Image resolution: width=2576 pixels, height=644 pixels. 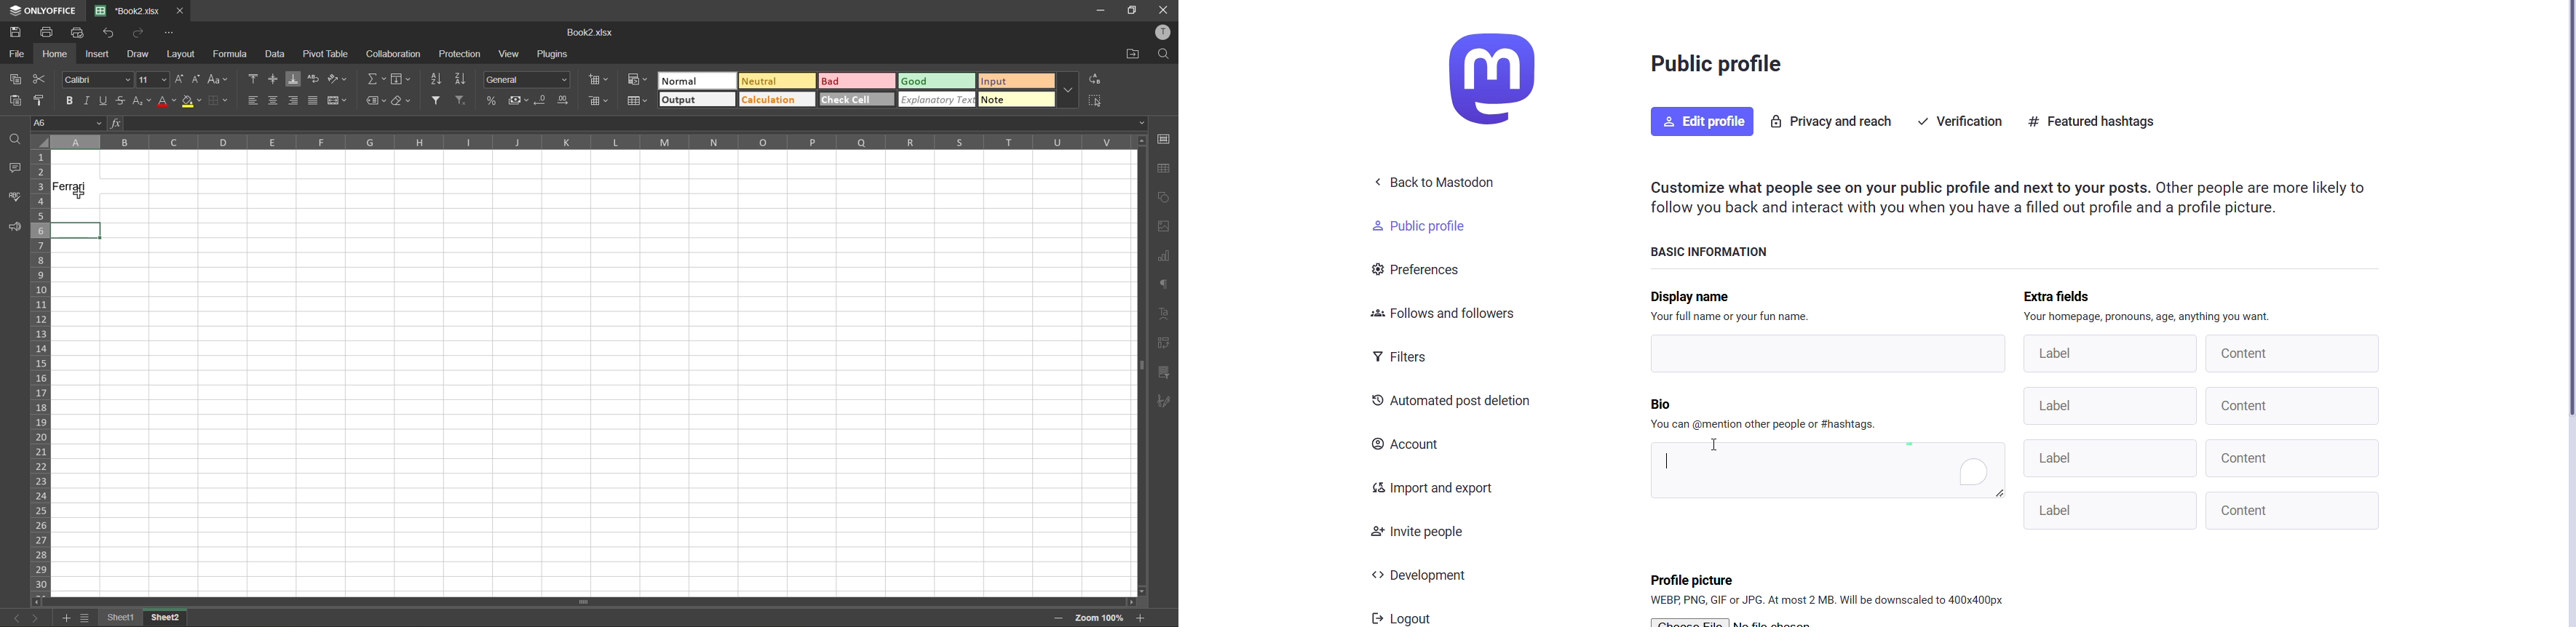 I want to click on text box, so click(x=1820, y=354).